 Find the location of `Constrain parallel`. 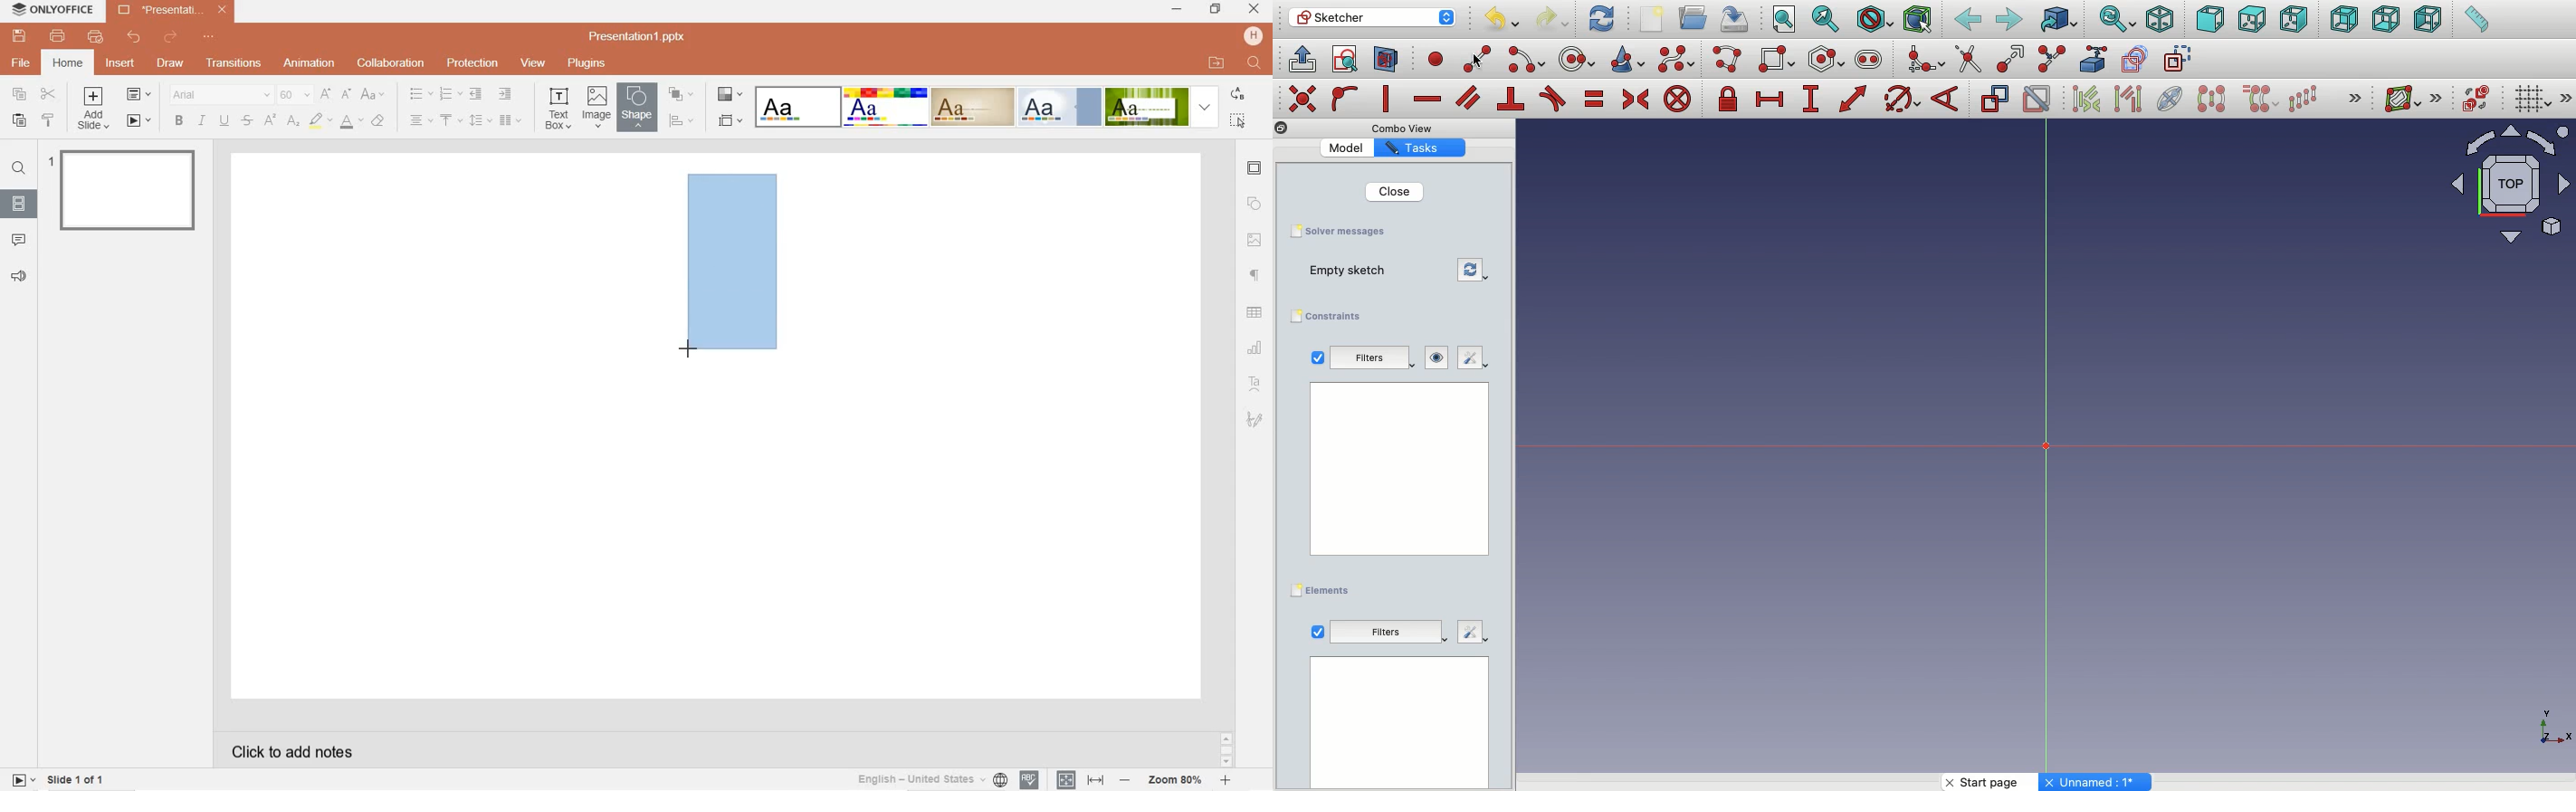

Constrain parallel is located at coordinates (1468, 98).